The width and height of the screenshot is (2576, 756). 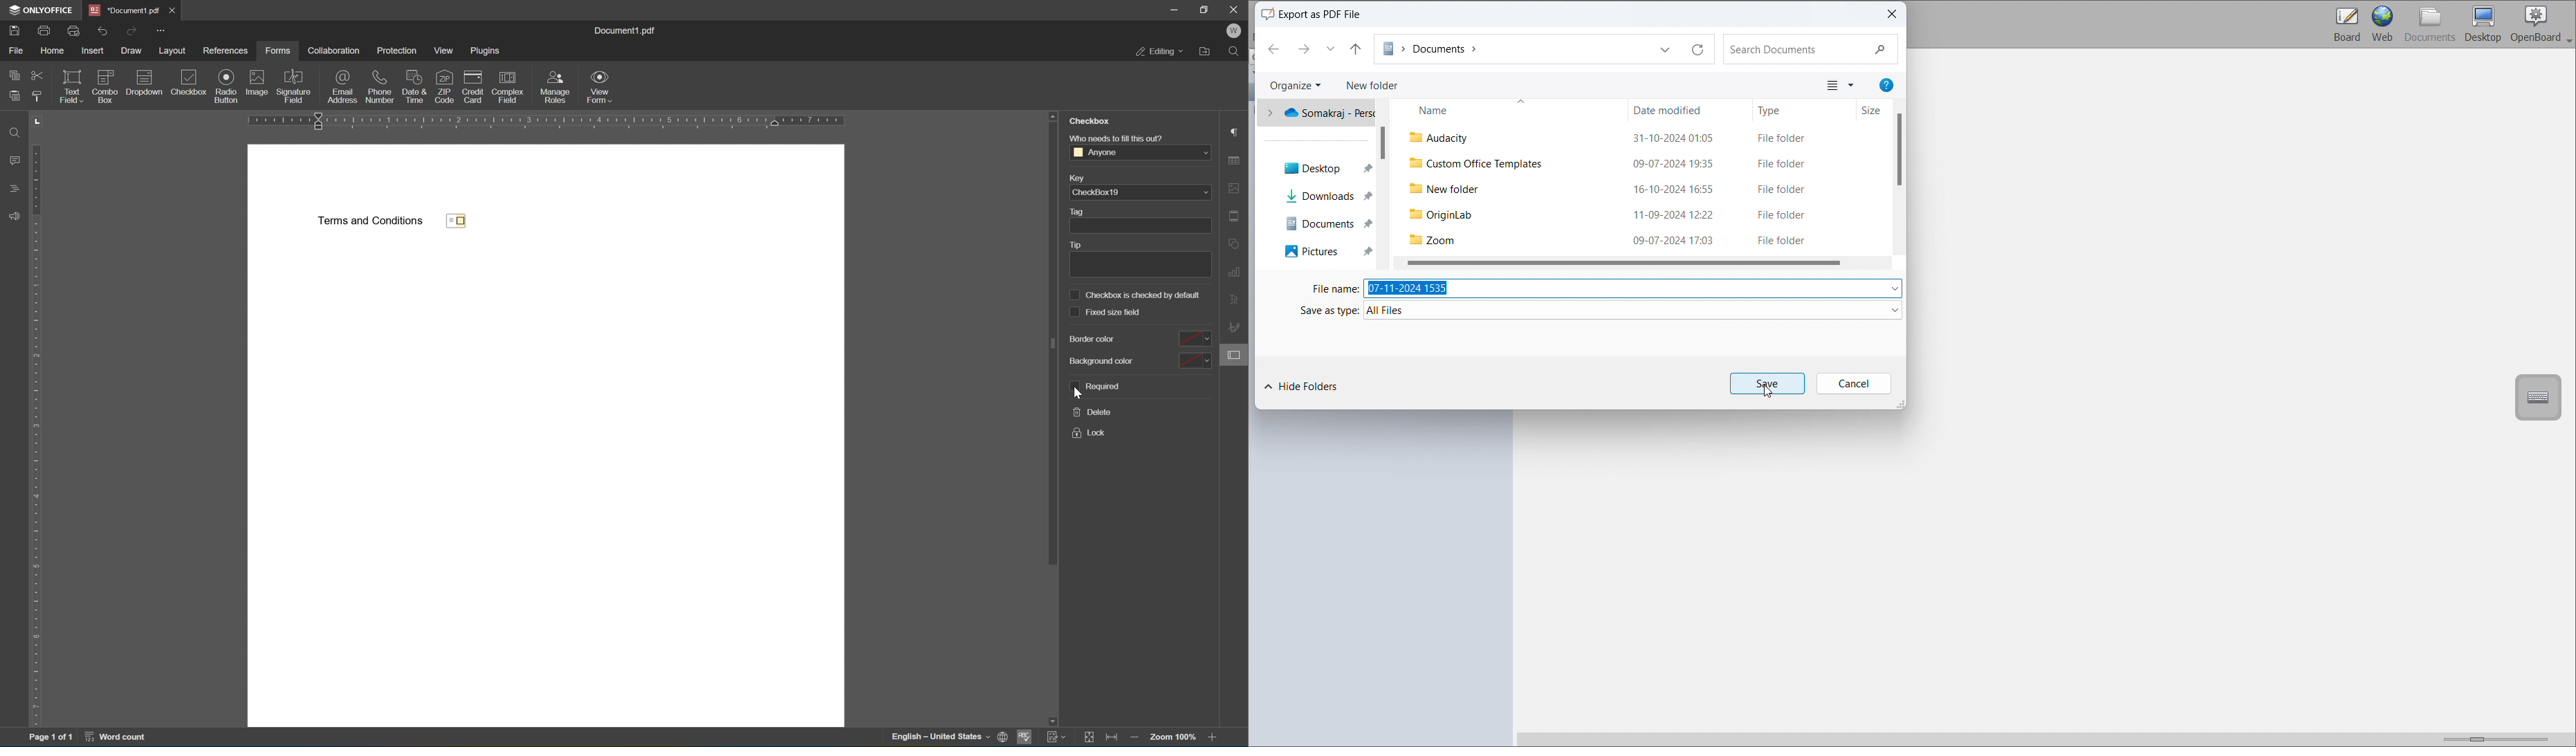 What do you see at coordinates (15, 218) in the screenshot?
I see `feedback and support` at bounding box center [15, 218].